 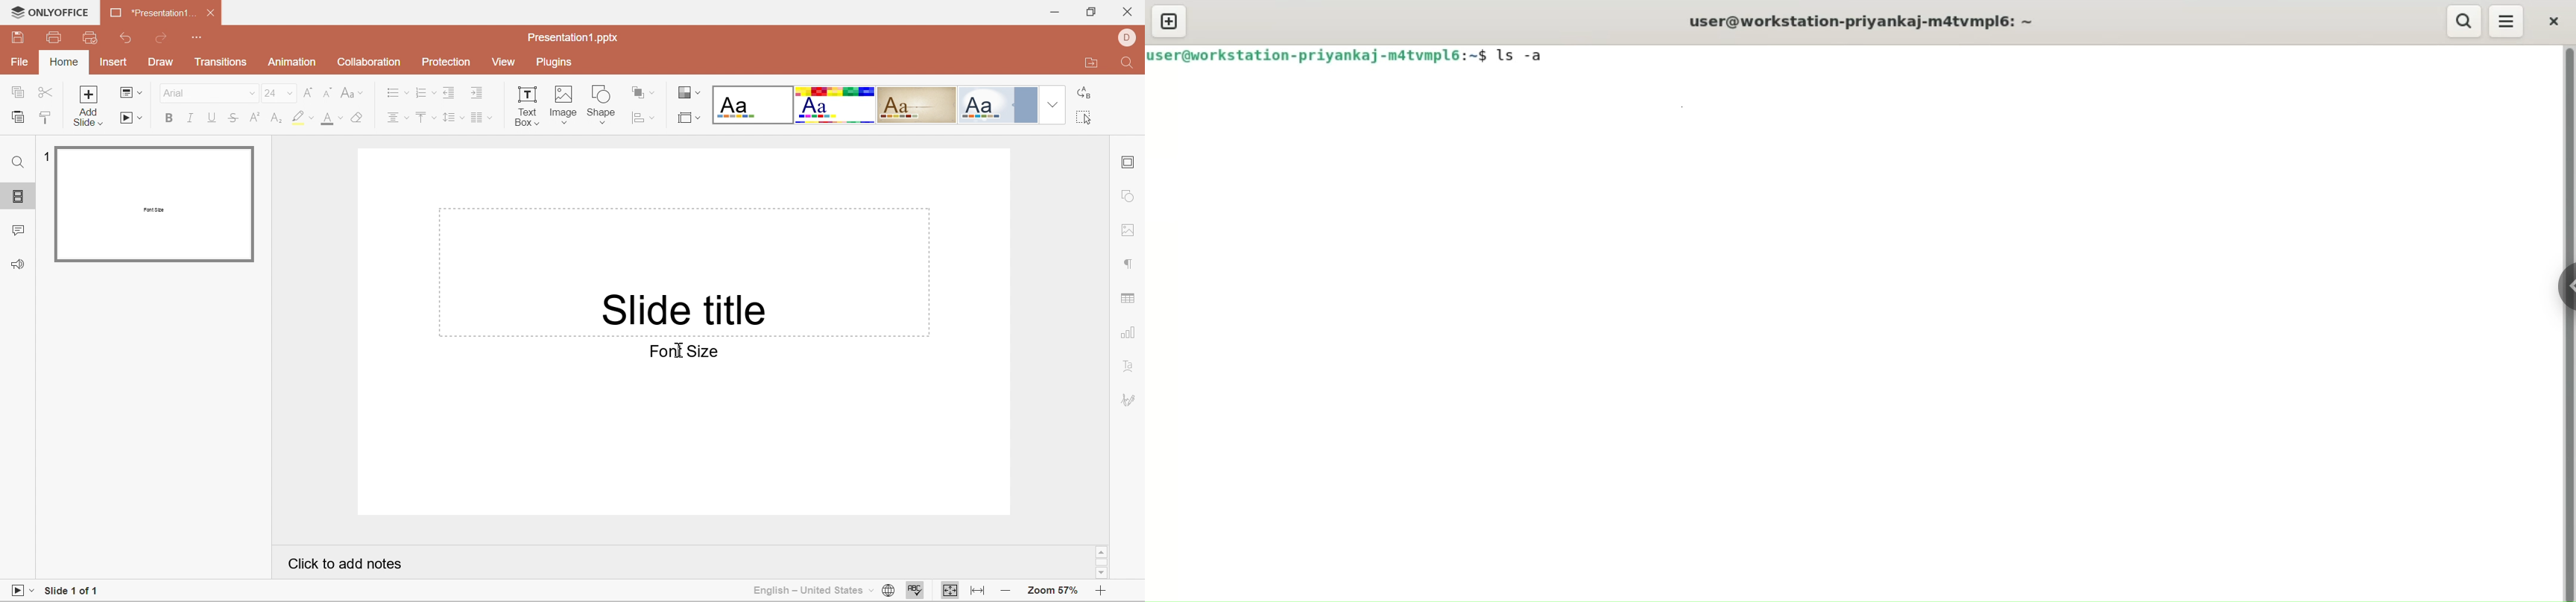 What do you see at coordinates (1129, 63) in the screenshot?
I see `Find` at bounding box center [1129, 63].